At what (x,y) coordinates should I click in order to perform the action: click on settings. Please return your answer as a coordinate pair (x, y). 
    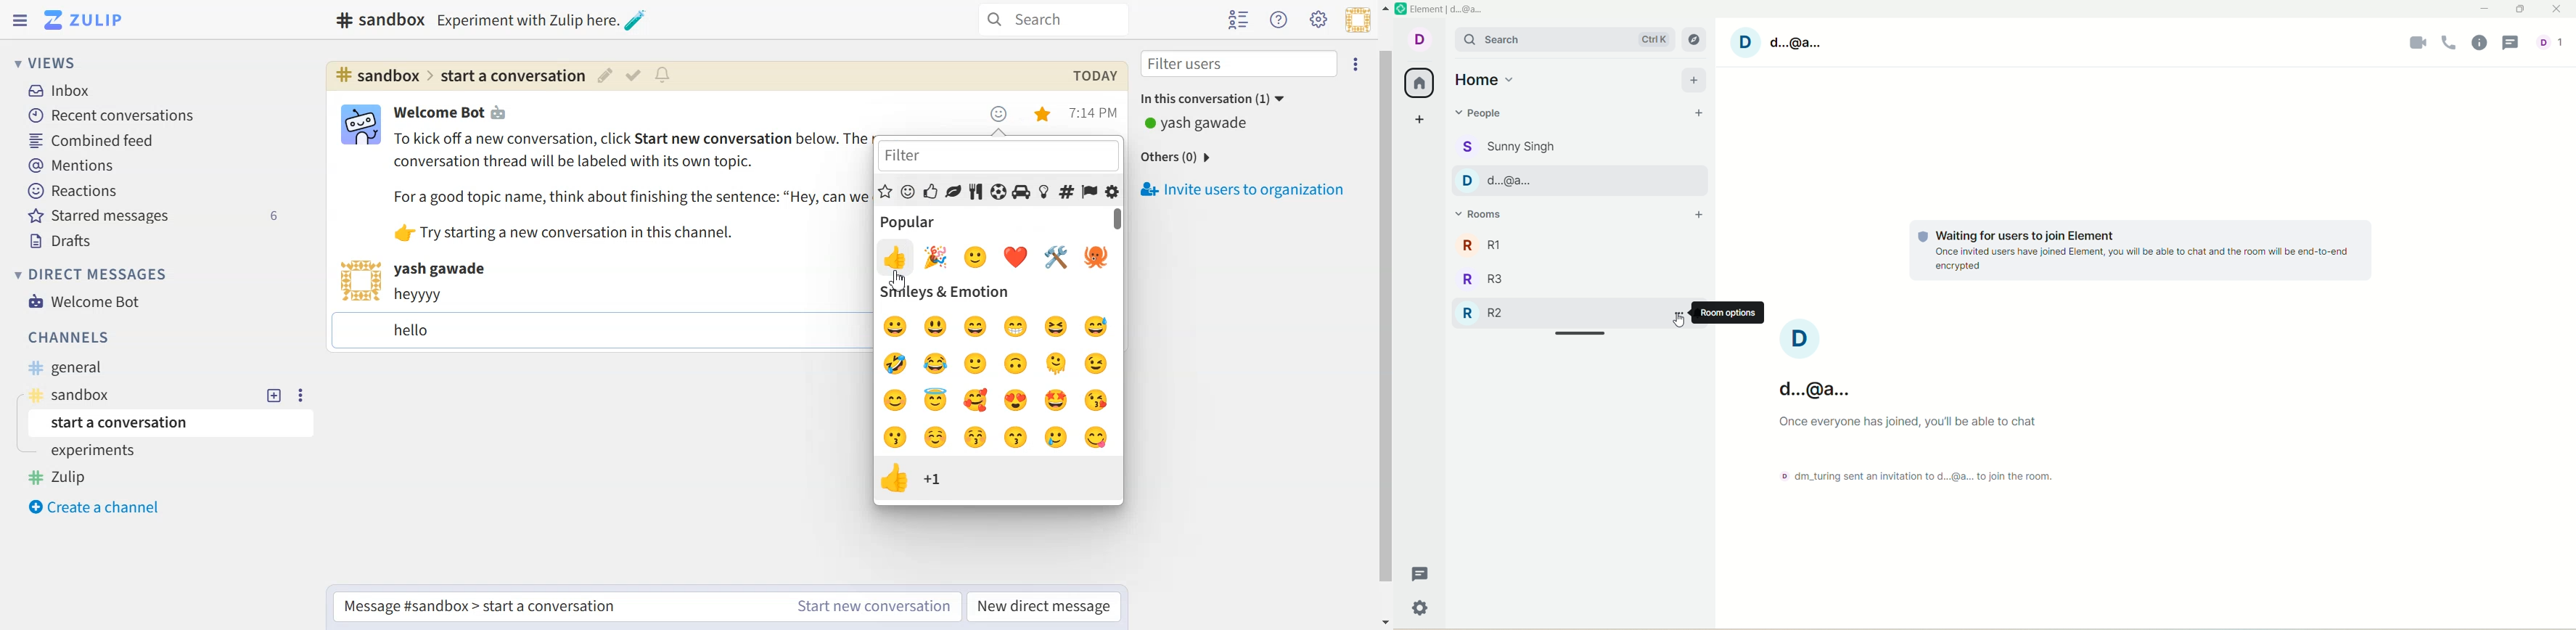
    Looking at the image, I should click on (1421, 610).